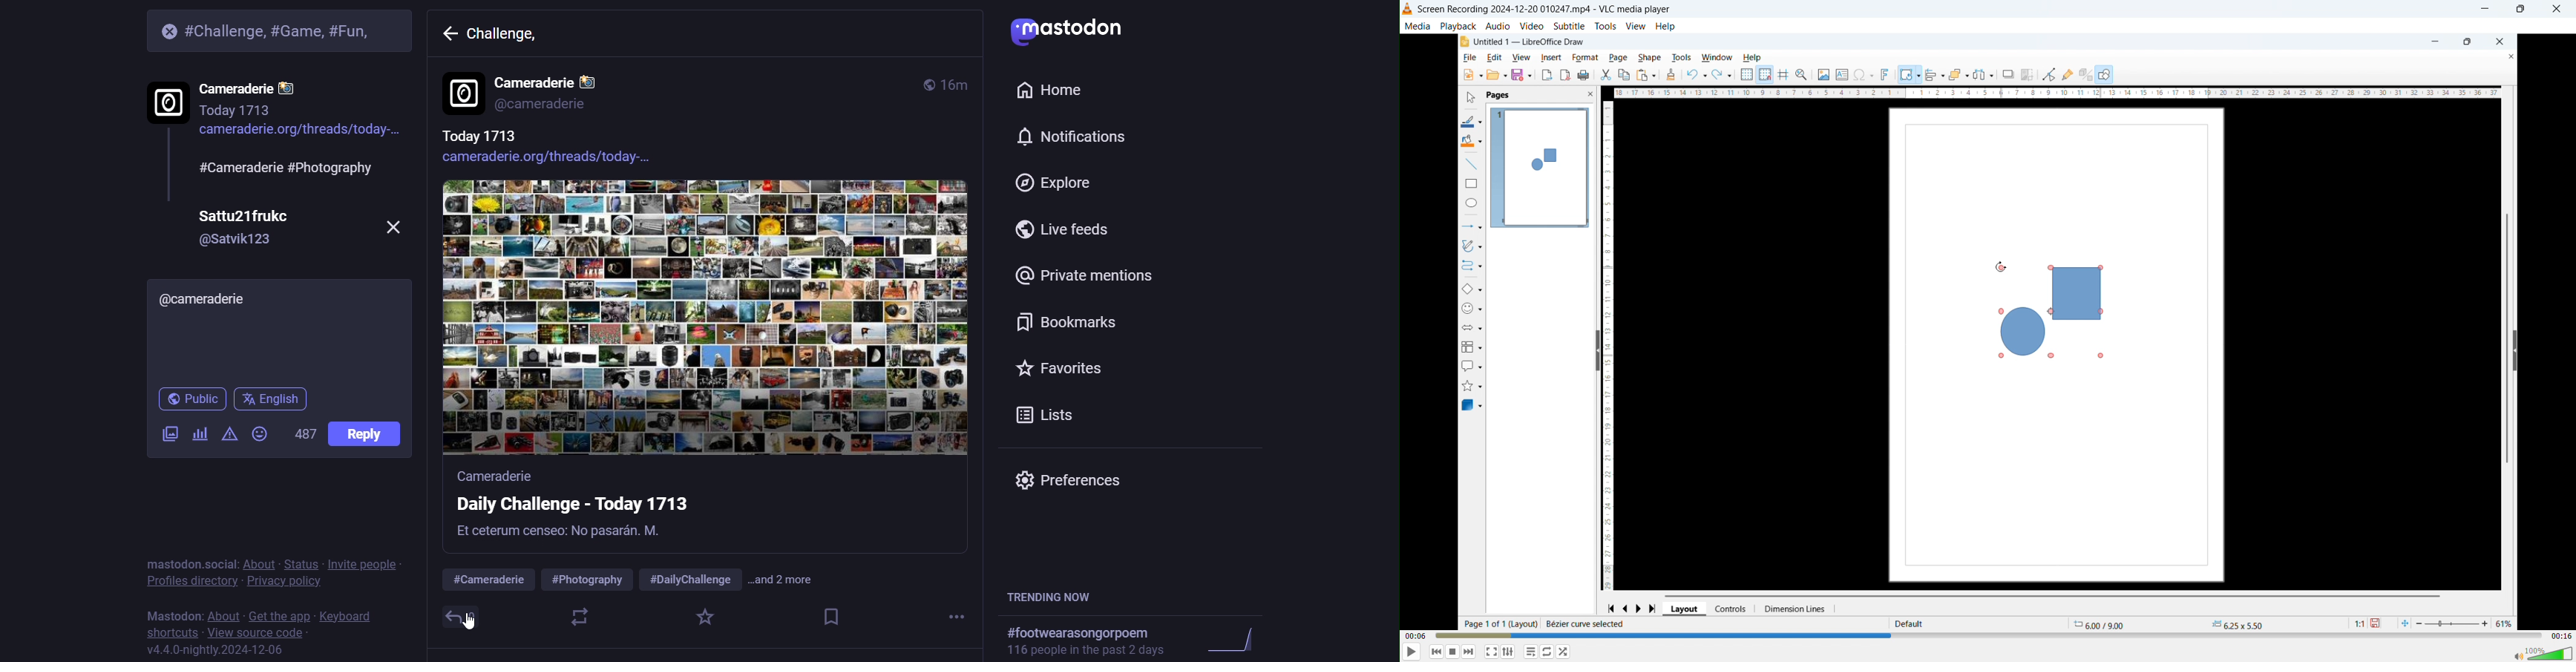 Image resolution: width=2576 pixels, height=672 pixels. I want to click on public, so click(919, 82).